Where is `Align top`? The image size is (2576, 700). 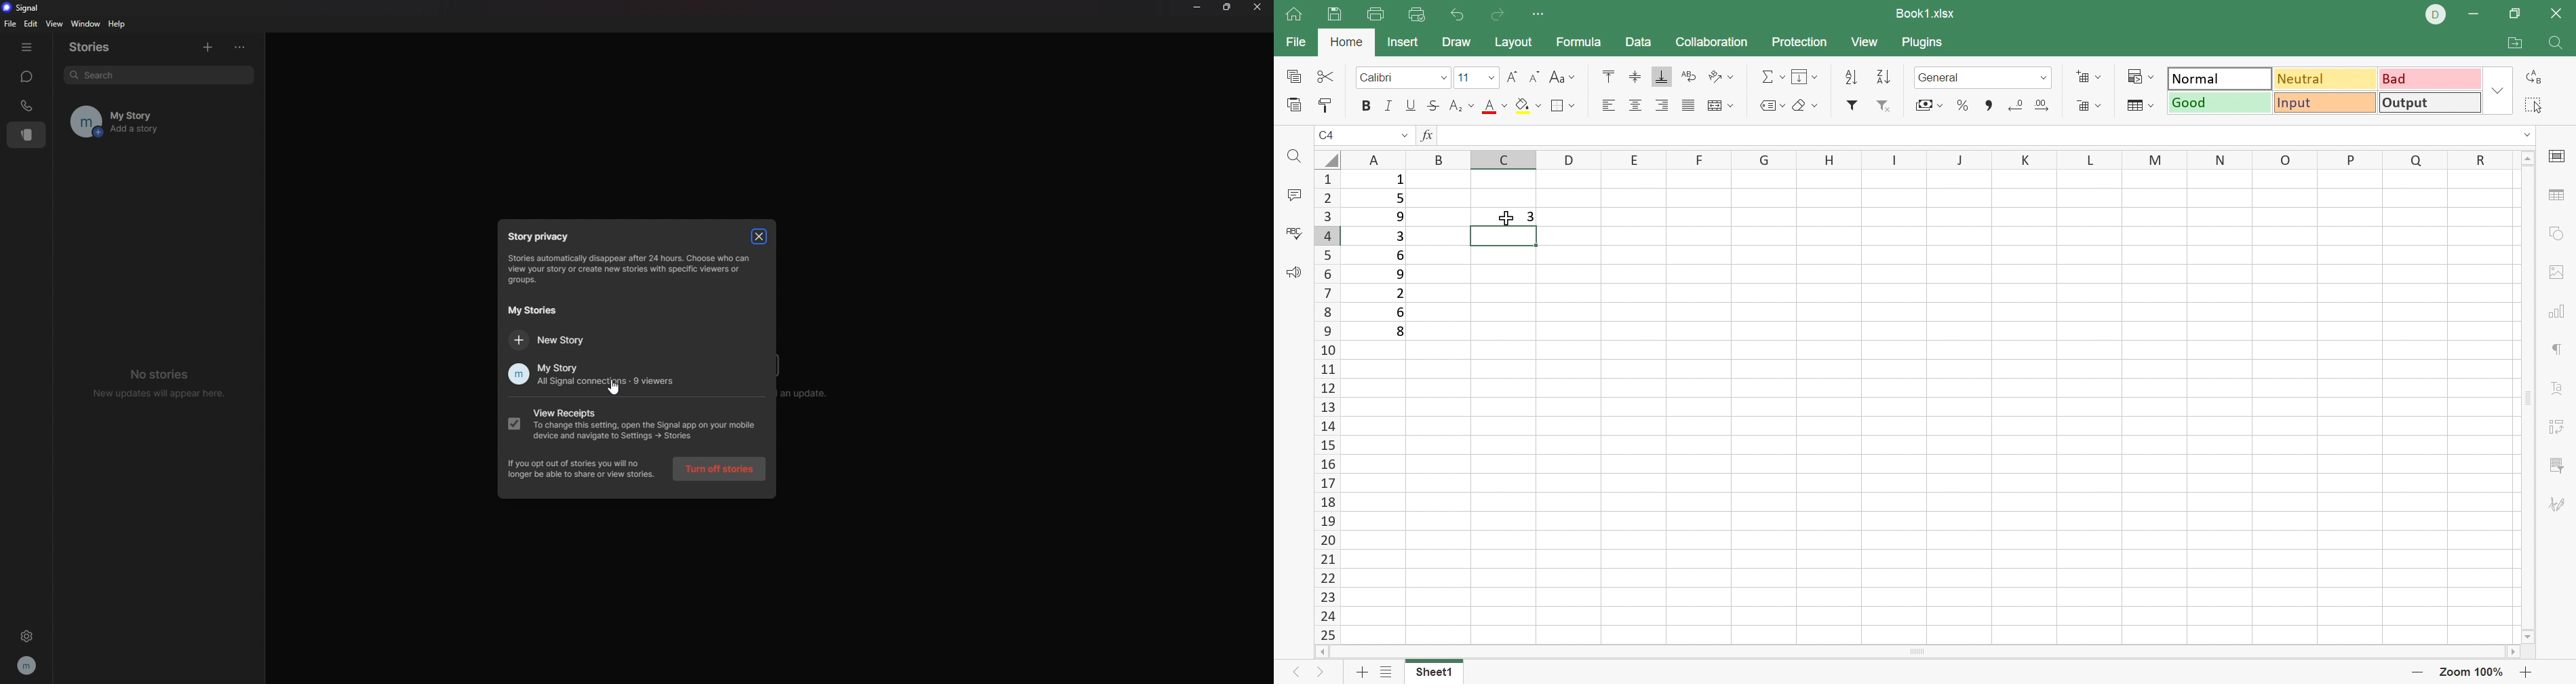
Align top is located at coordinates (1607, 75).